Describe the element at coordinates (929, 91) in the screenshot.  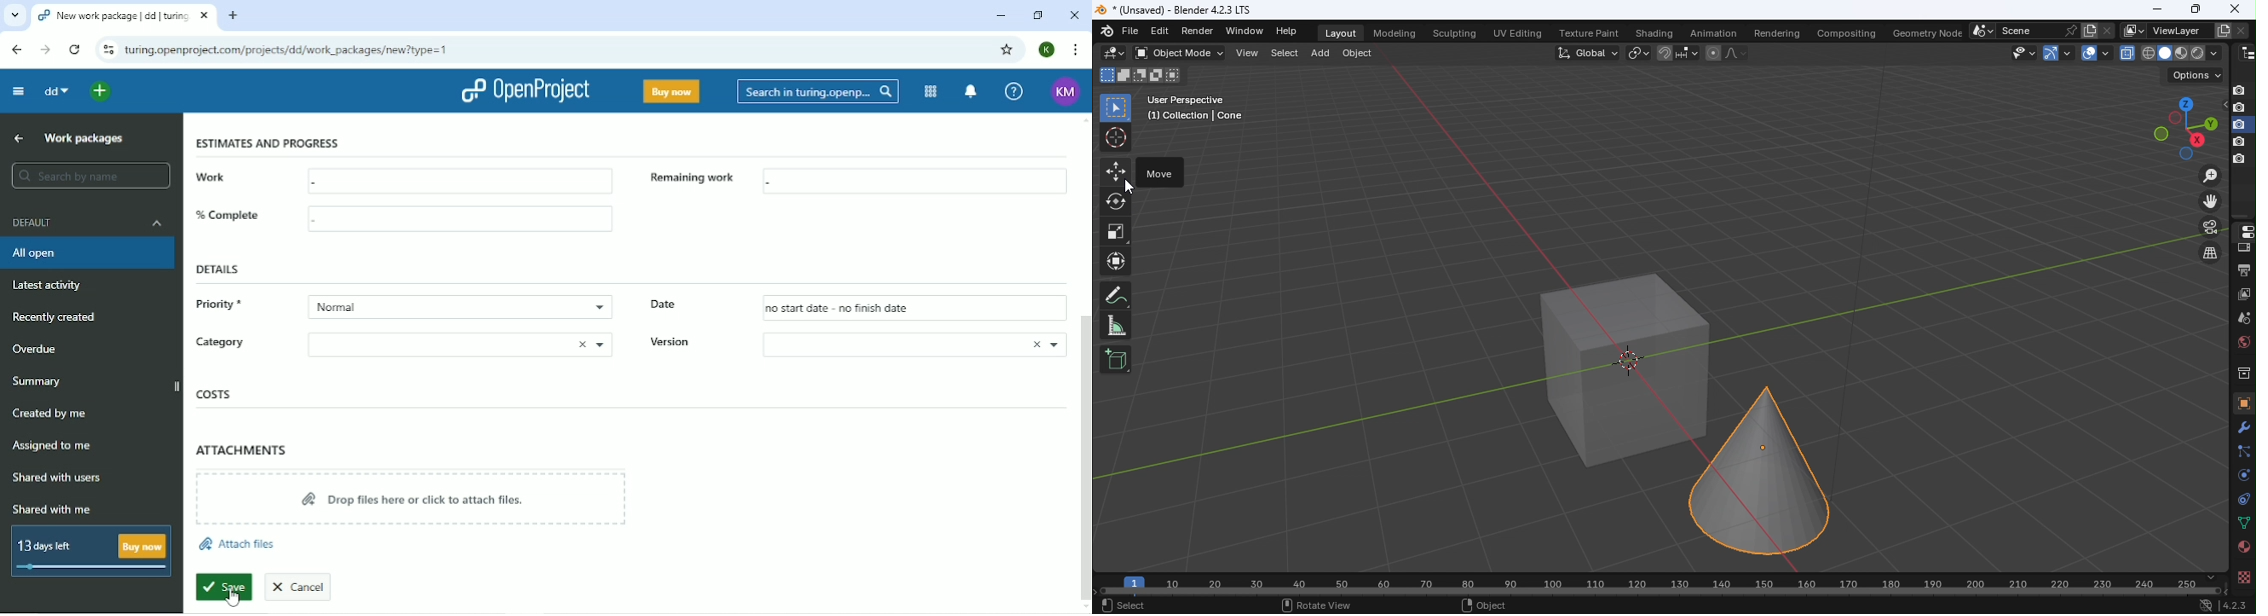
I see `Modules` at that location.